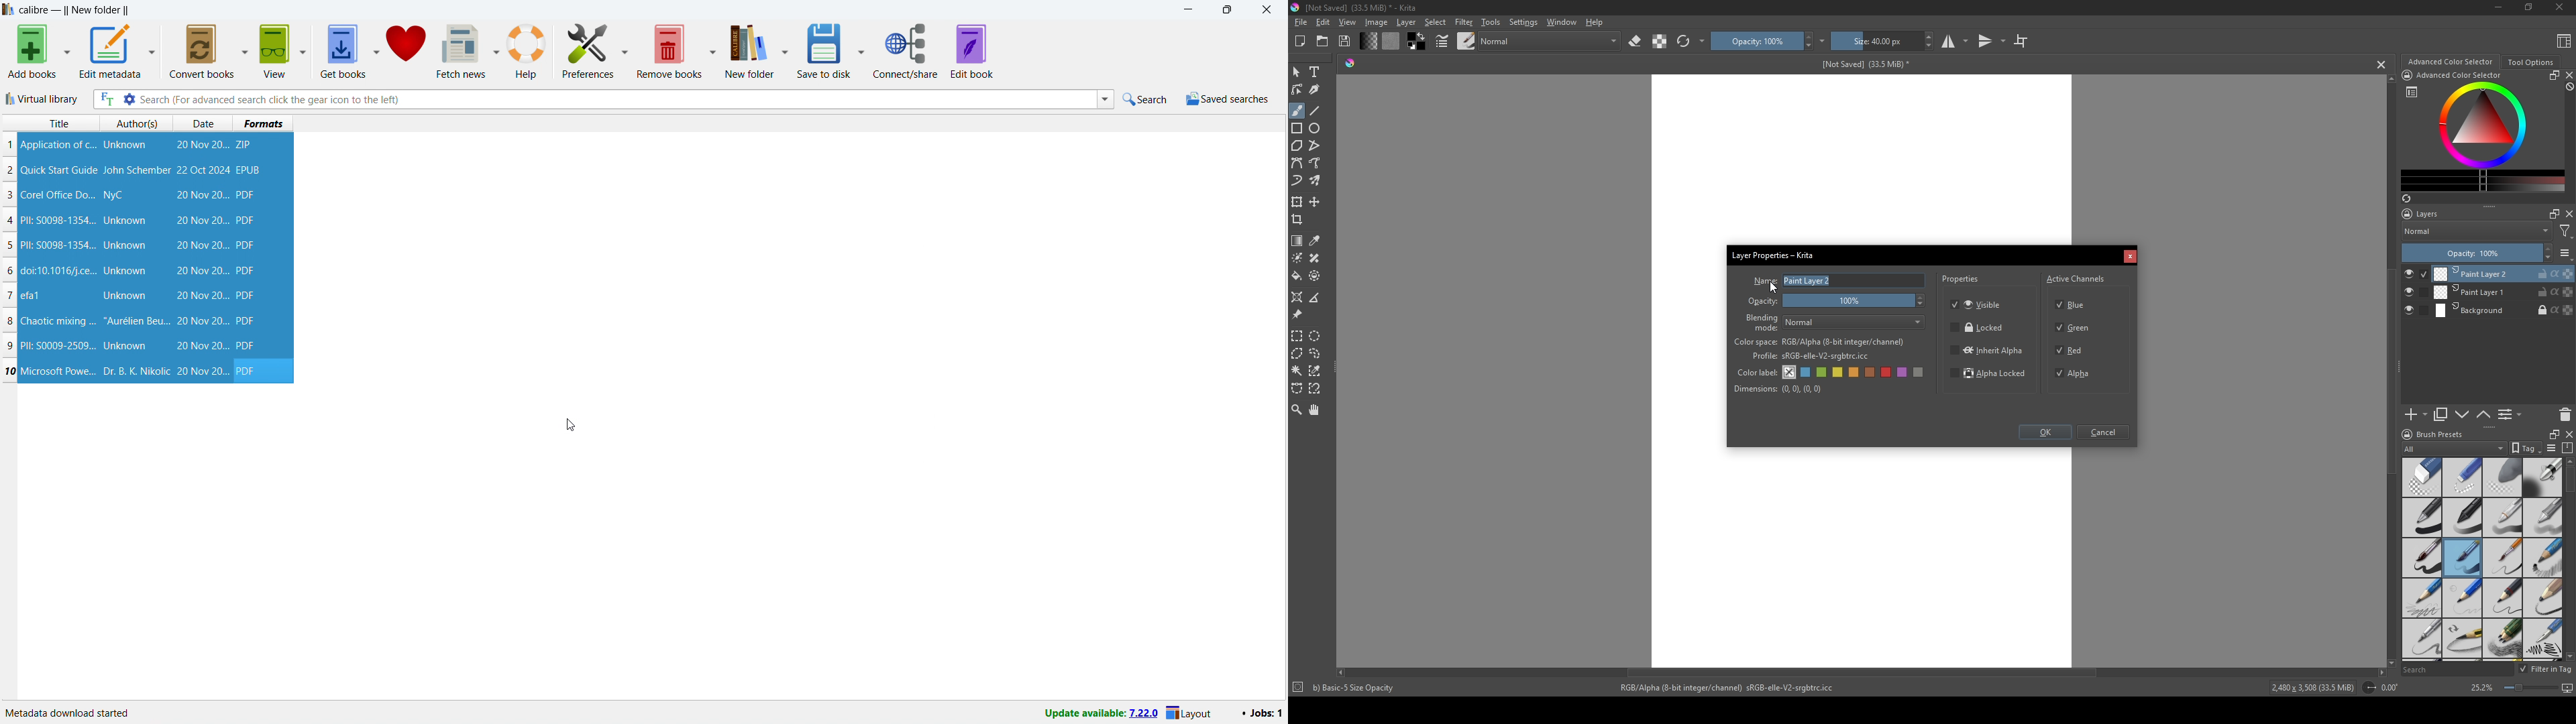  What do you see at coordinates (2076, 277) in the screenshot?
I see `Active channels` at bounding box center [2076, 277].